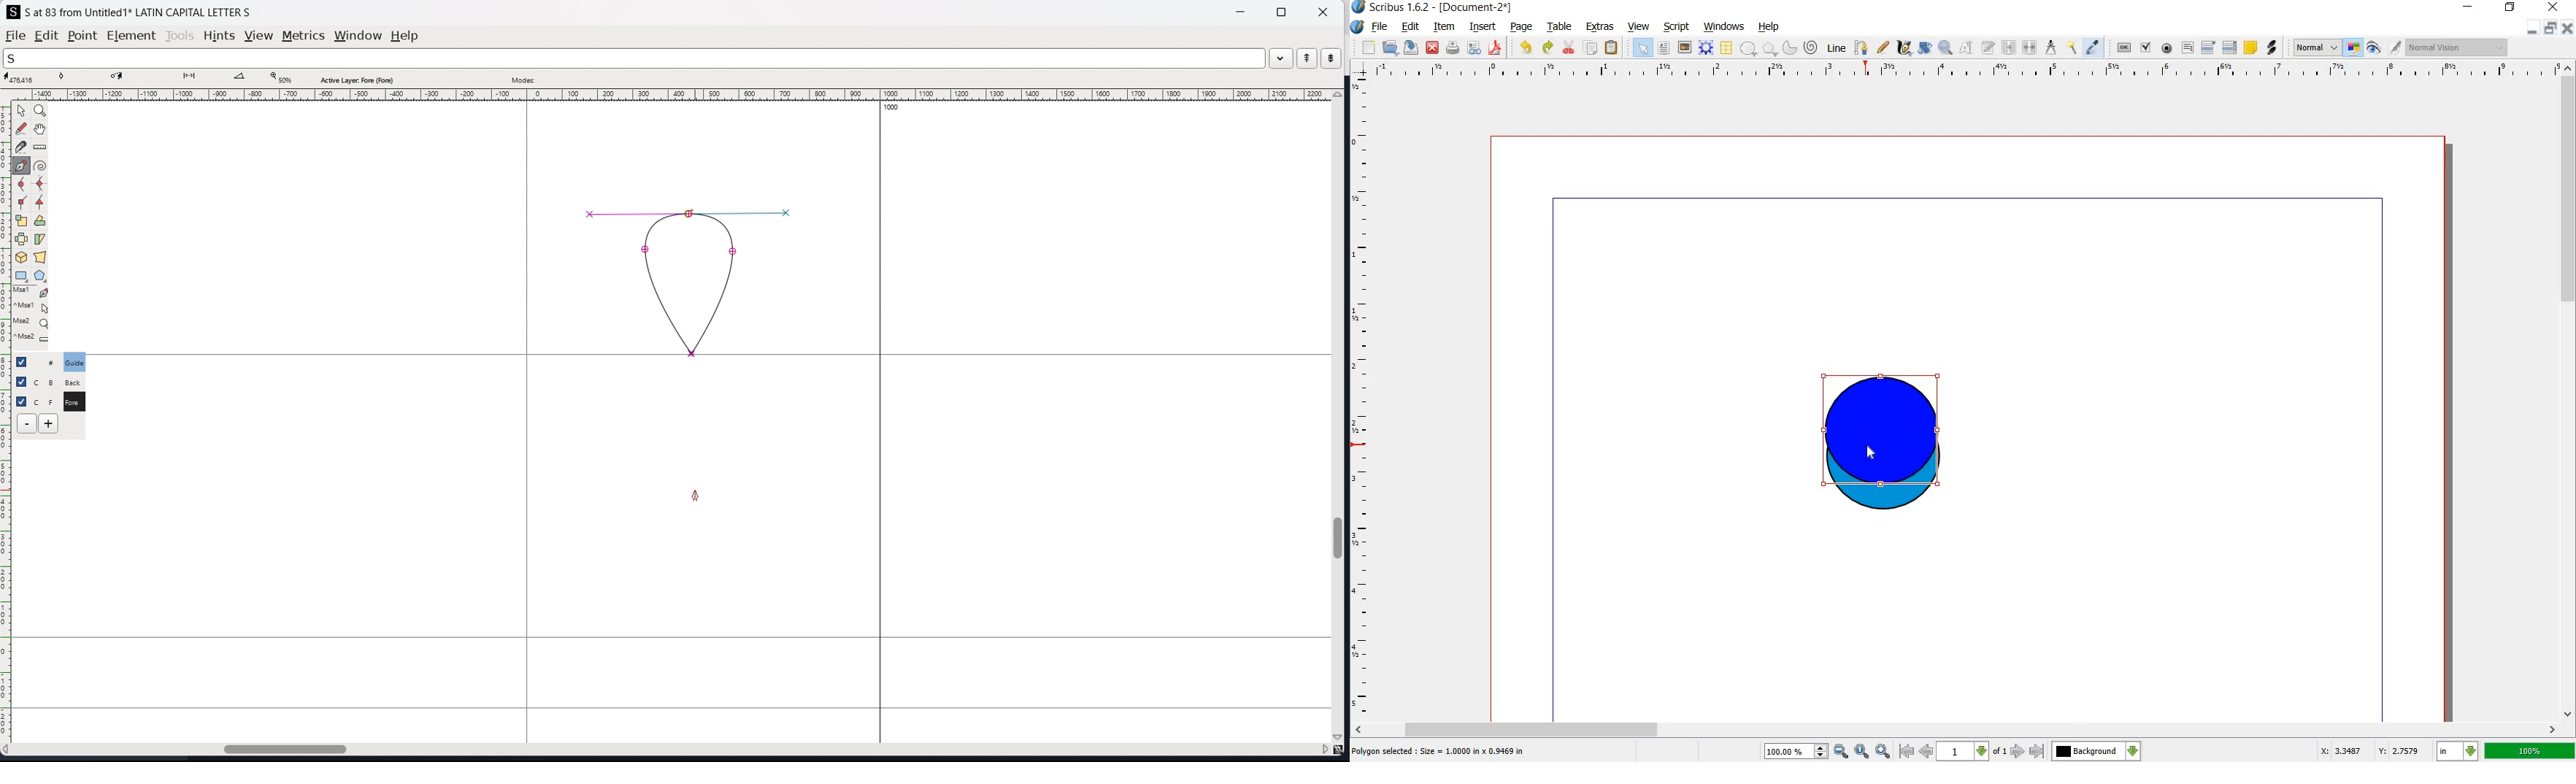 Image resolution: width=2576 pixels, height=784 pixels. Describe the element at coordinates (1788, 750) in the screenshot. I see `100%` at that location.